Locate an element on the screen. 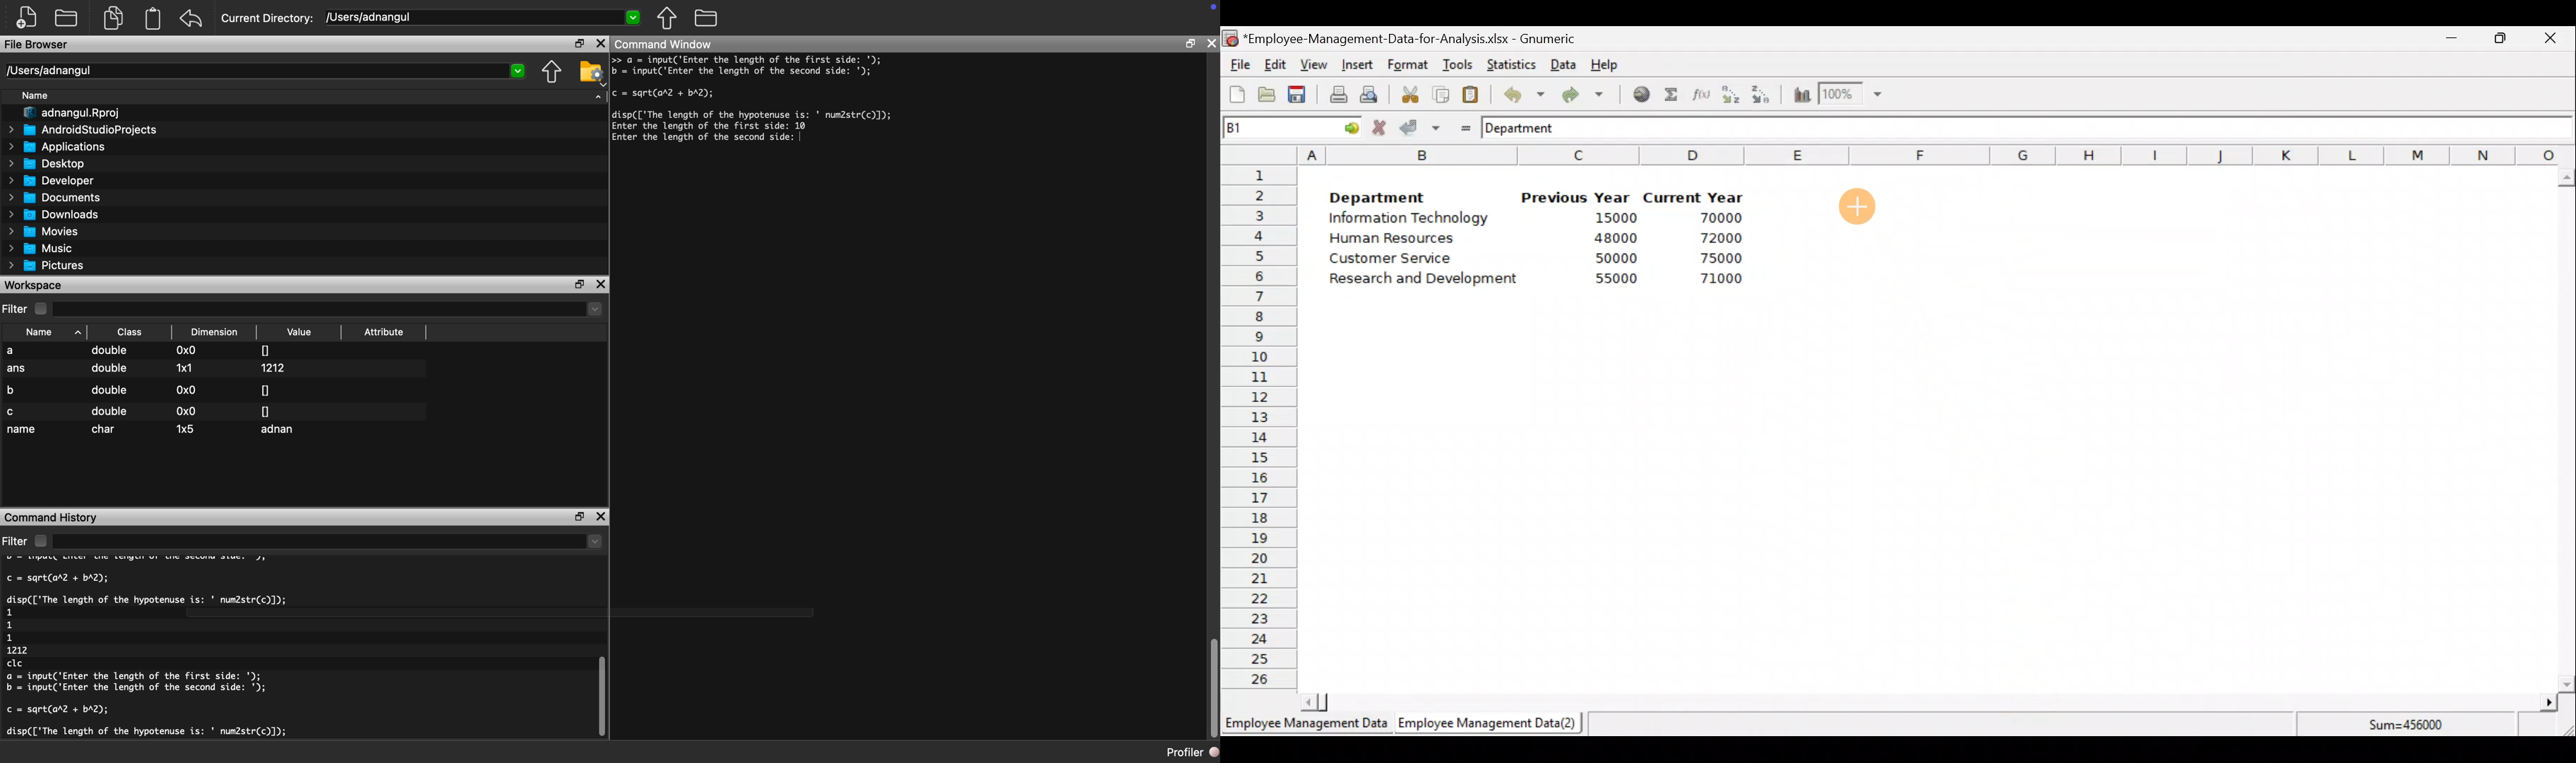  Department is located at coordinates (1377, 194).